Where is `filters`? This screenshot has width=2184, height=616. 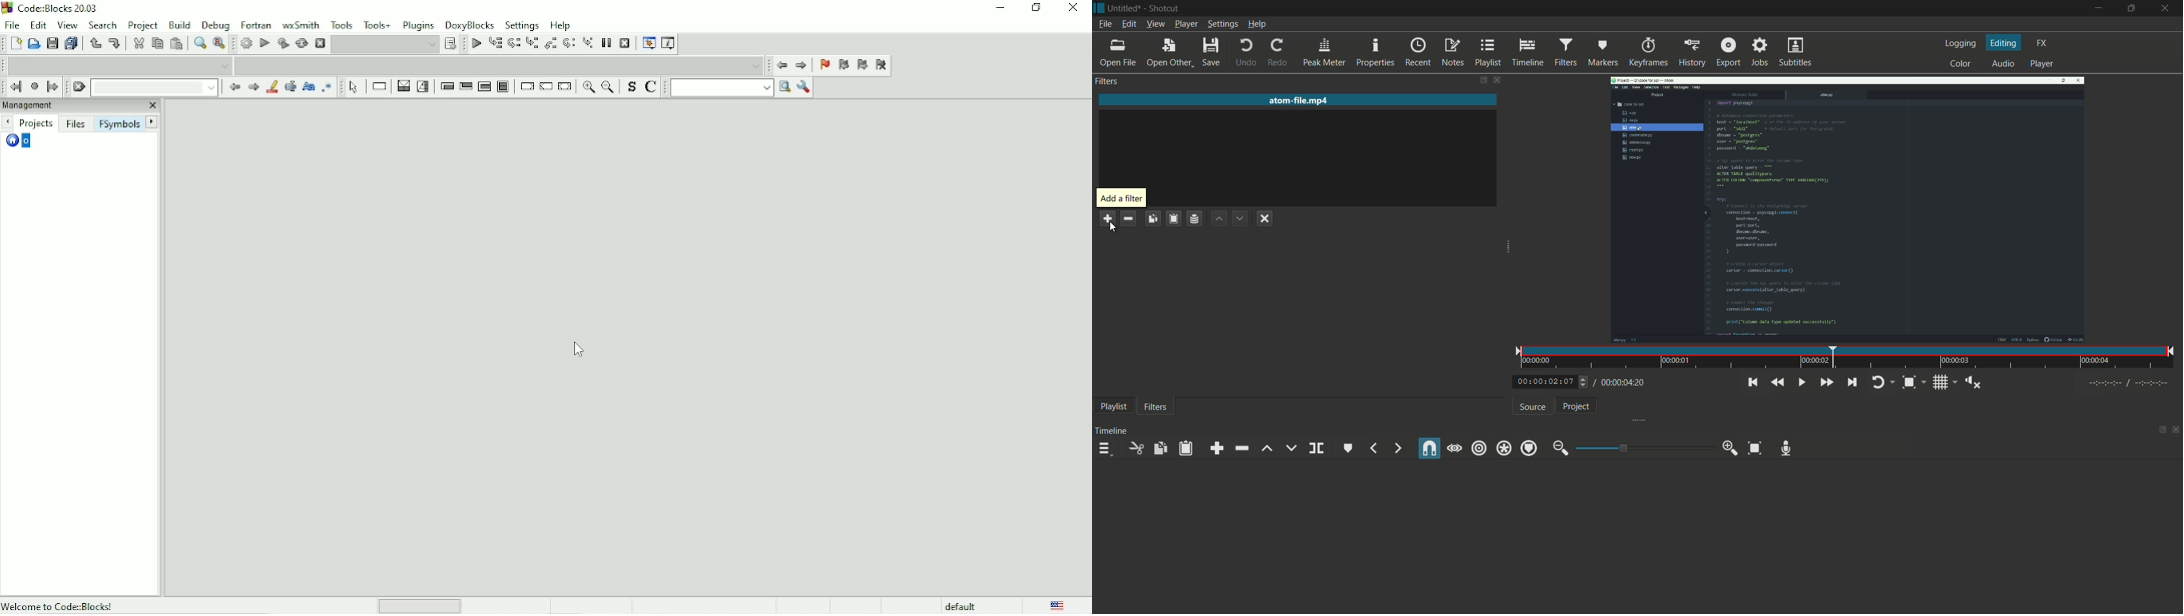 filters is located at coordinates (1107, 81).